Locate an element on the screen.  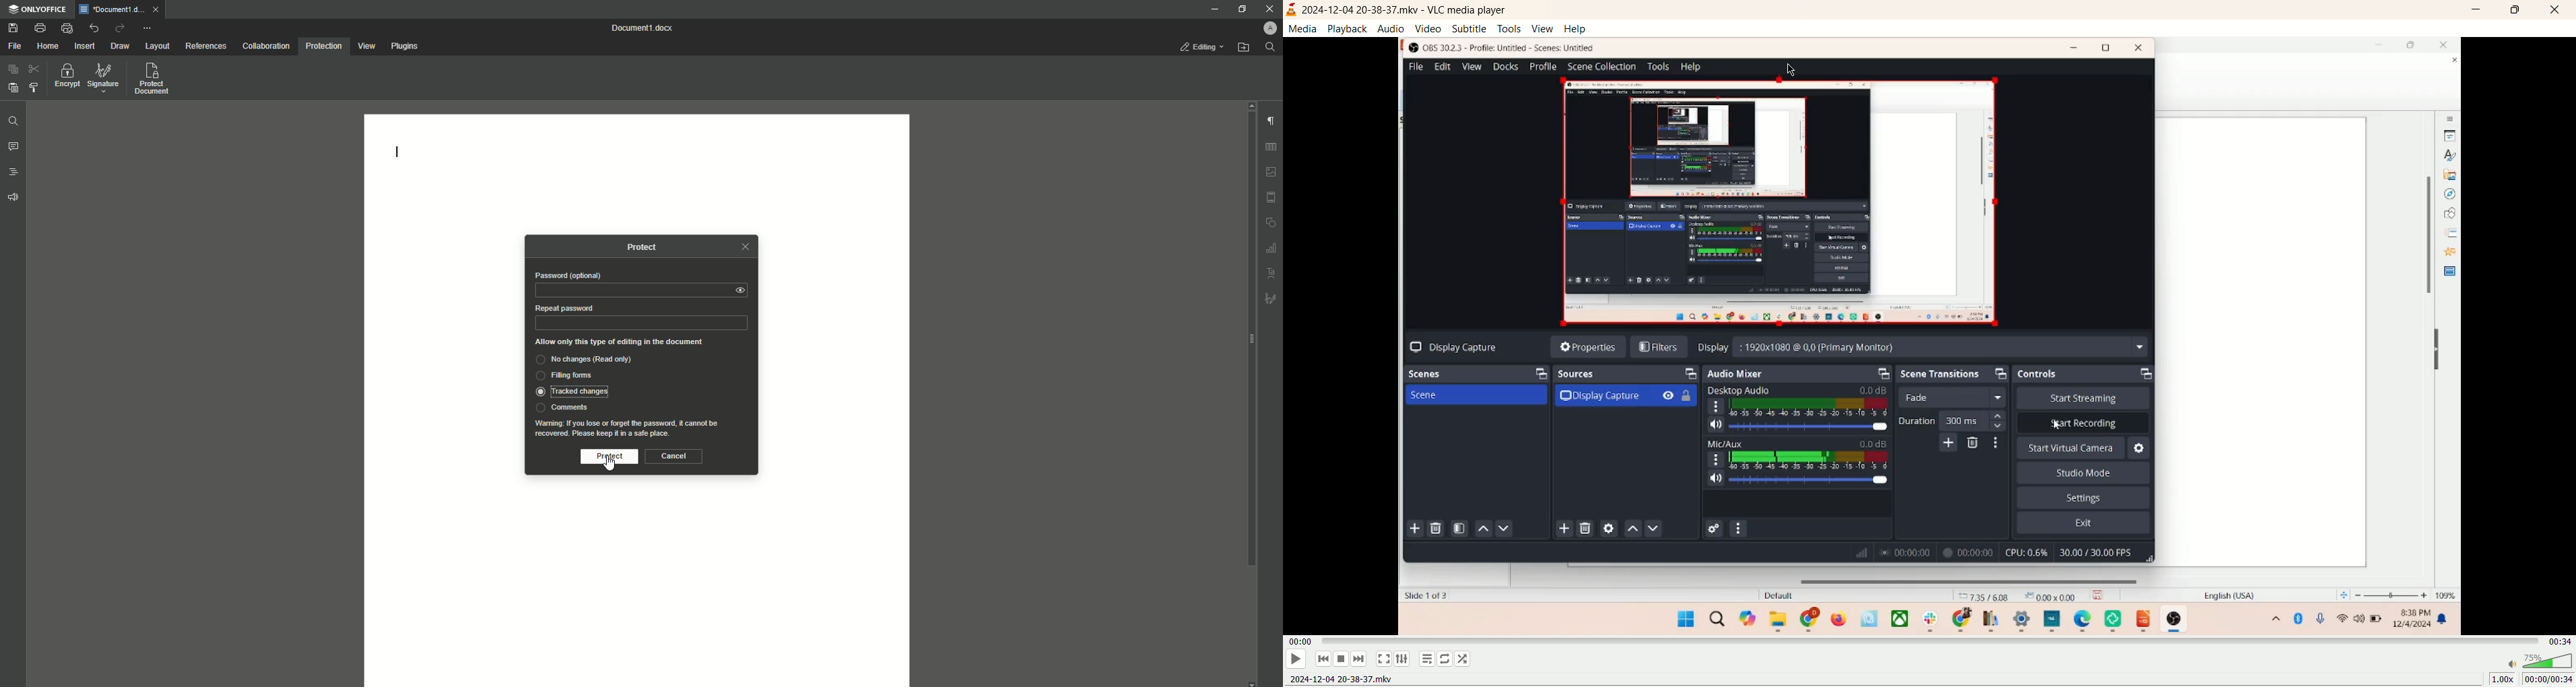
extended settings is located at coordinates (1403, 659).